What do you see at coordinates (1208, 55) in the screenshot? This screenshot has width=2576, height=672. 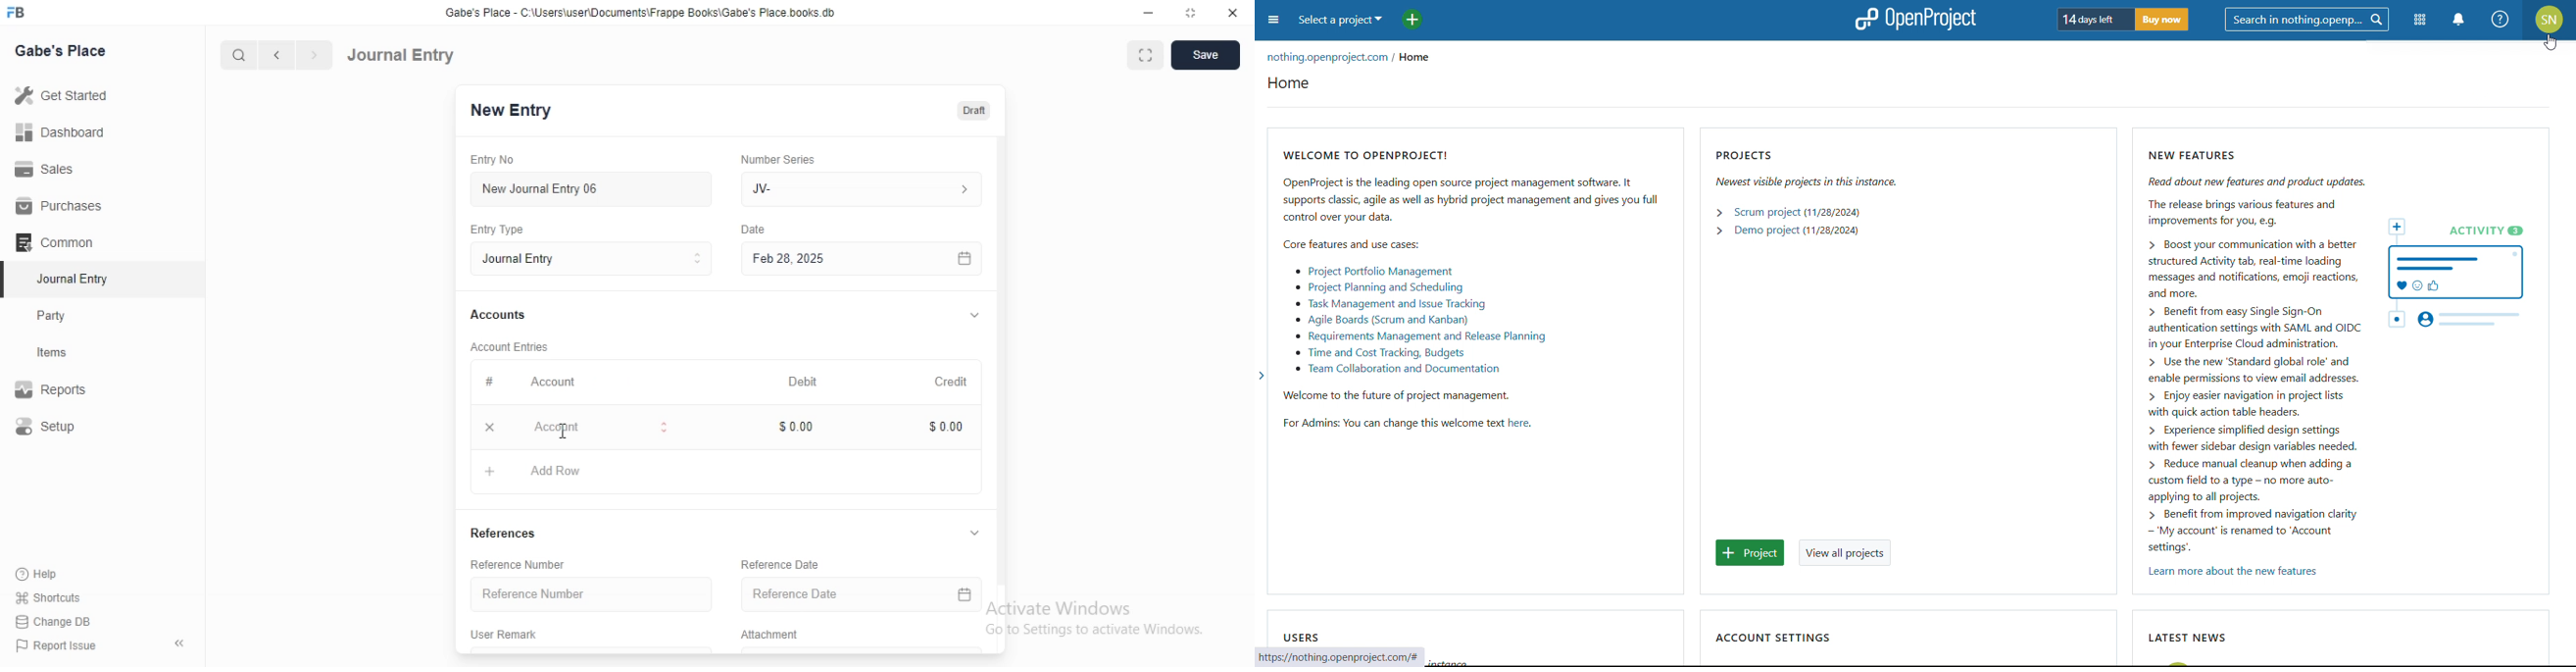 I see `save` at bounding box center [1208, 55].